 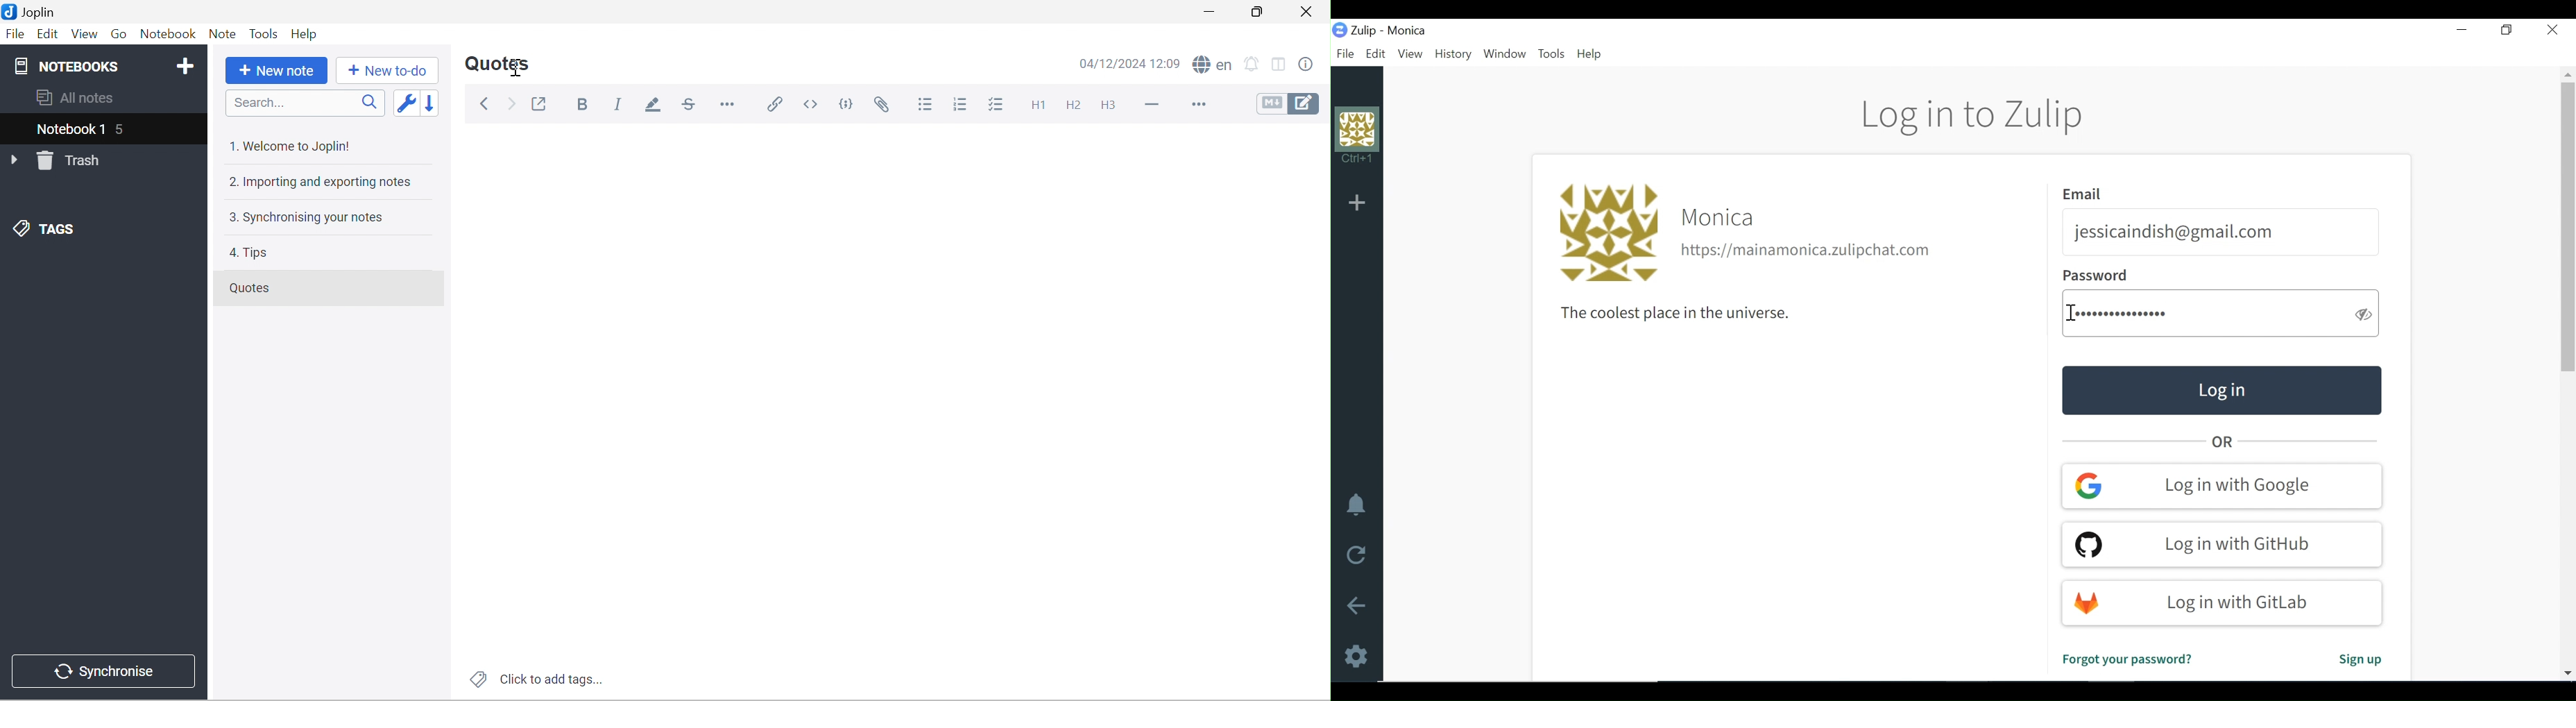 What do you see at coordinates (1357, 140) in the screenshot?
I see `Profile` at bounding box center [1357, 140].